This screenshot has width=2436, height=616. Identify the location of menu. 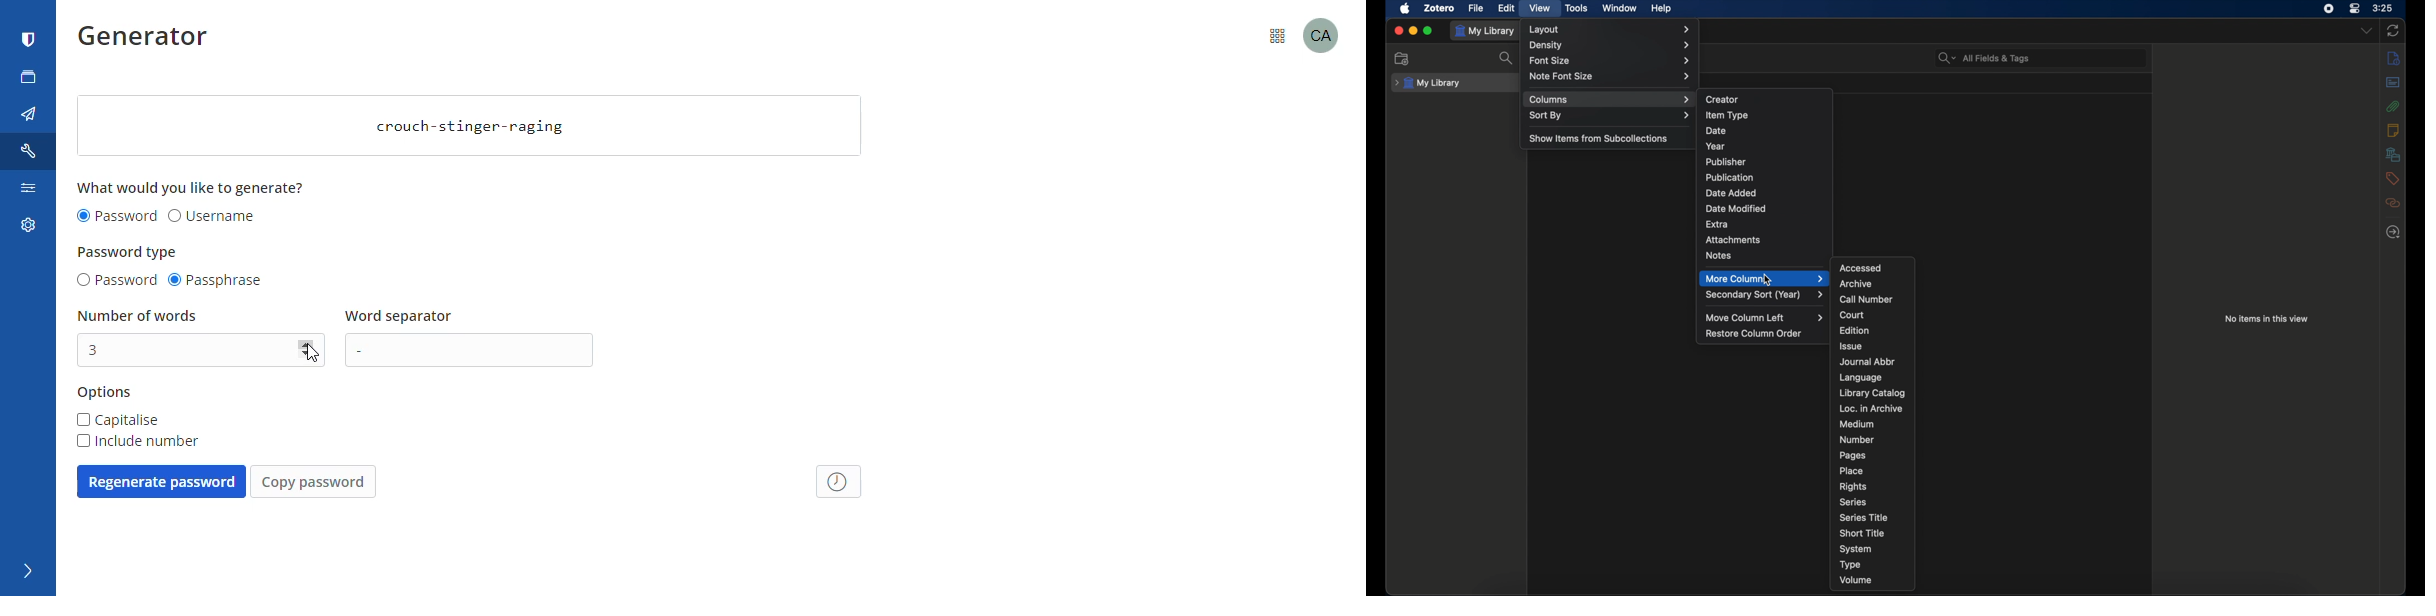
(1277, 34).